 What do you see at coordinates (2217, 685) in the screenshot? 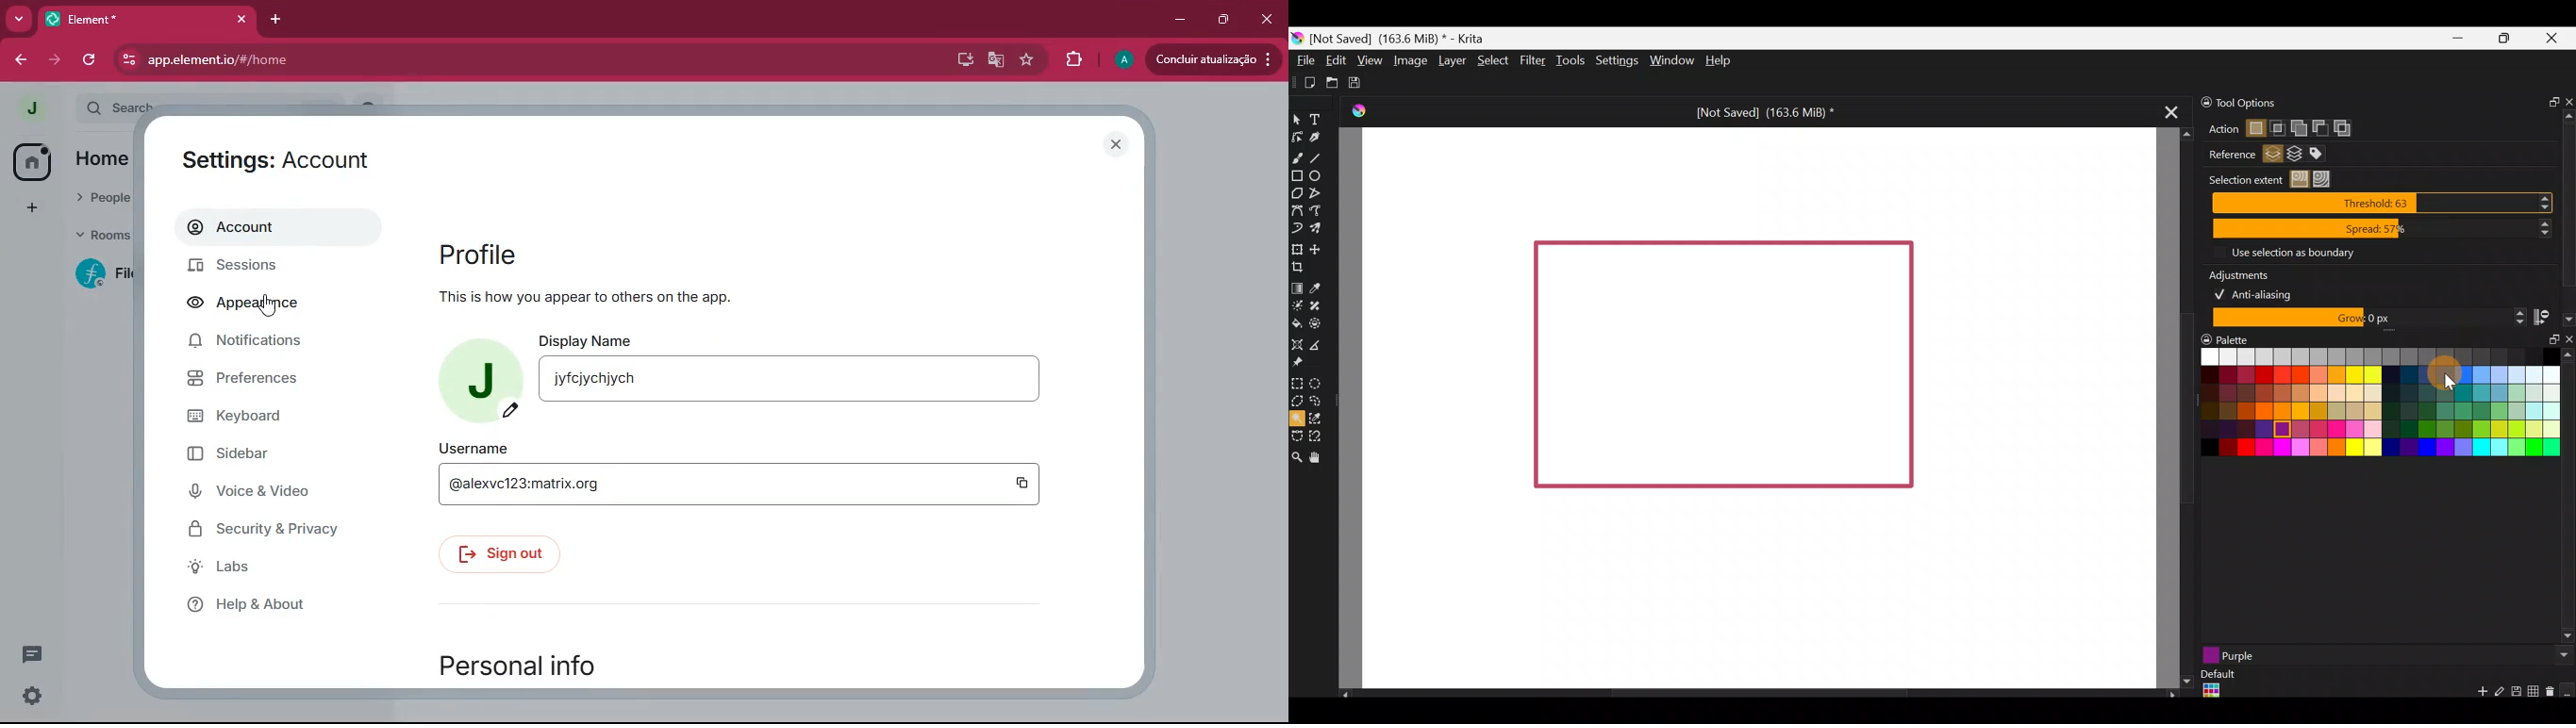
I see `Default` at bounding box center [2217, 685].